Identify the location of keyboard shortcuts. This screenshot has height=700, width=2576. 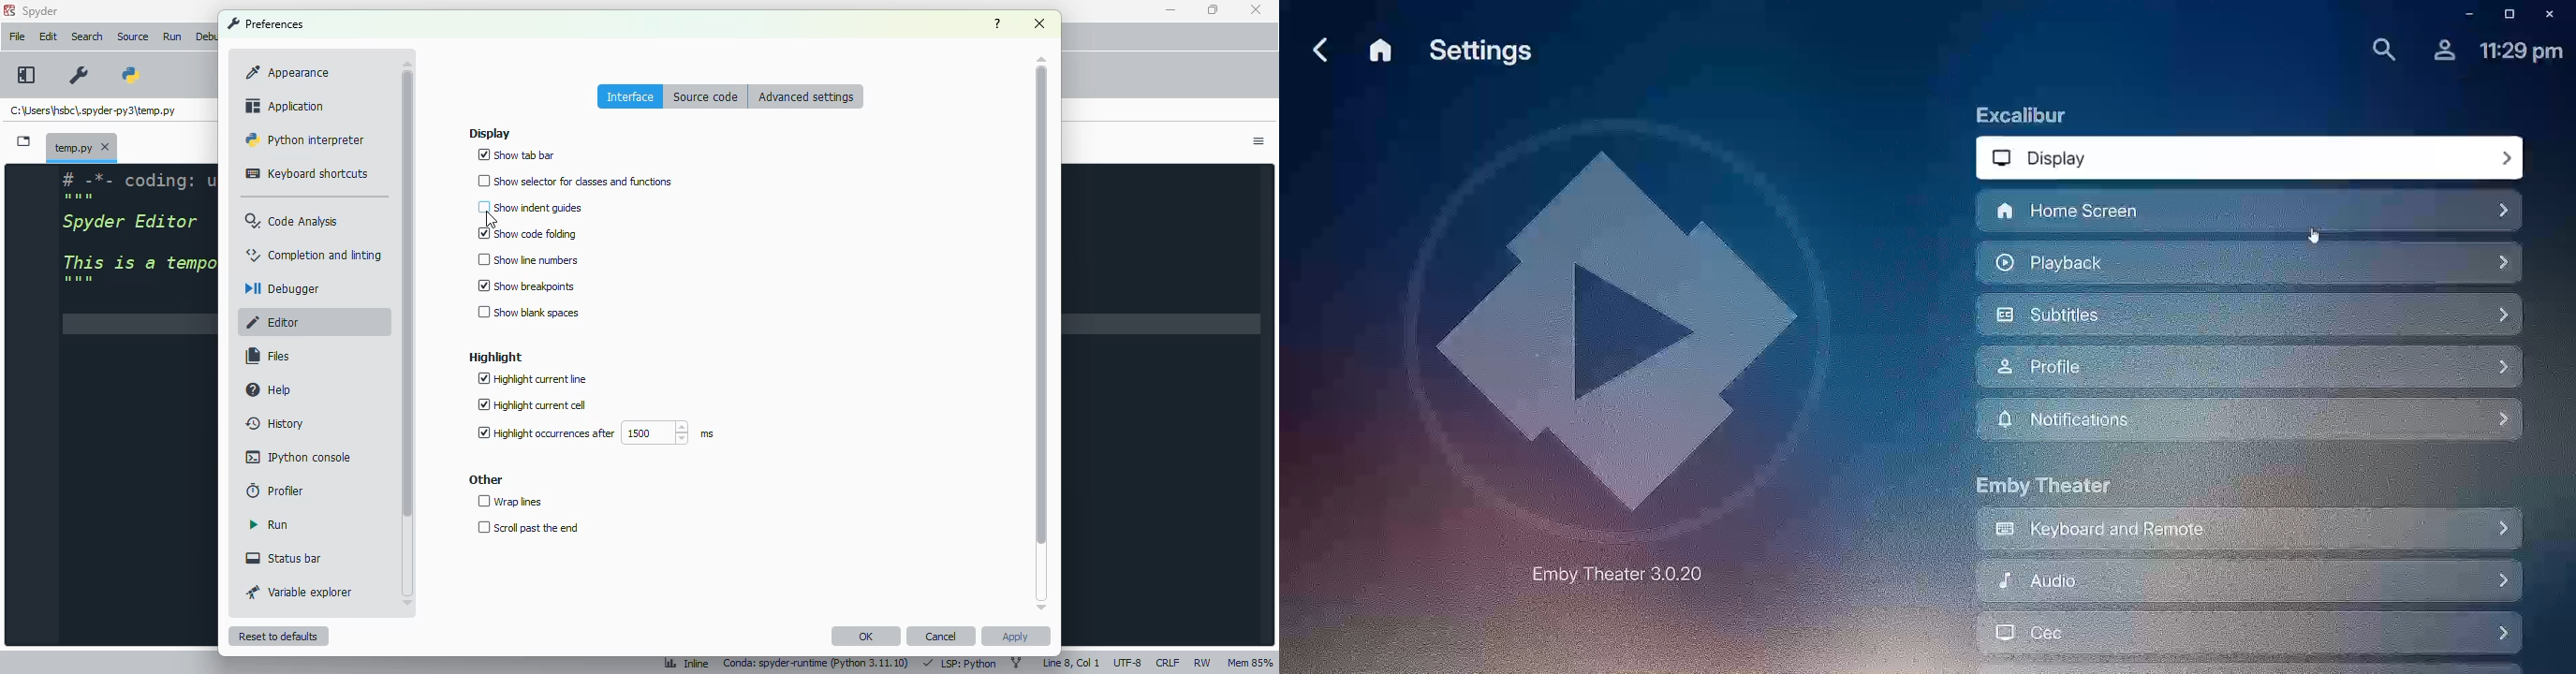
(309, 173).